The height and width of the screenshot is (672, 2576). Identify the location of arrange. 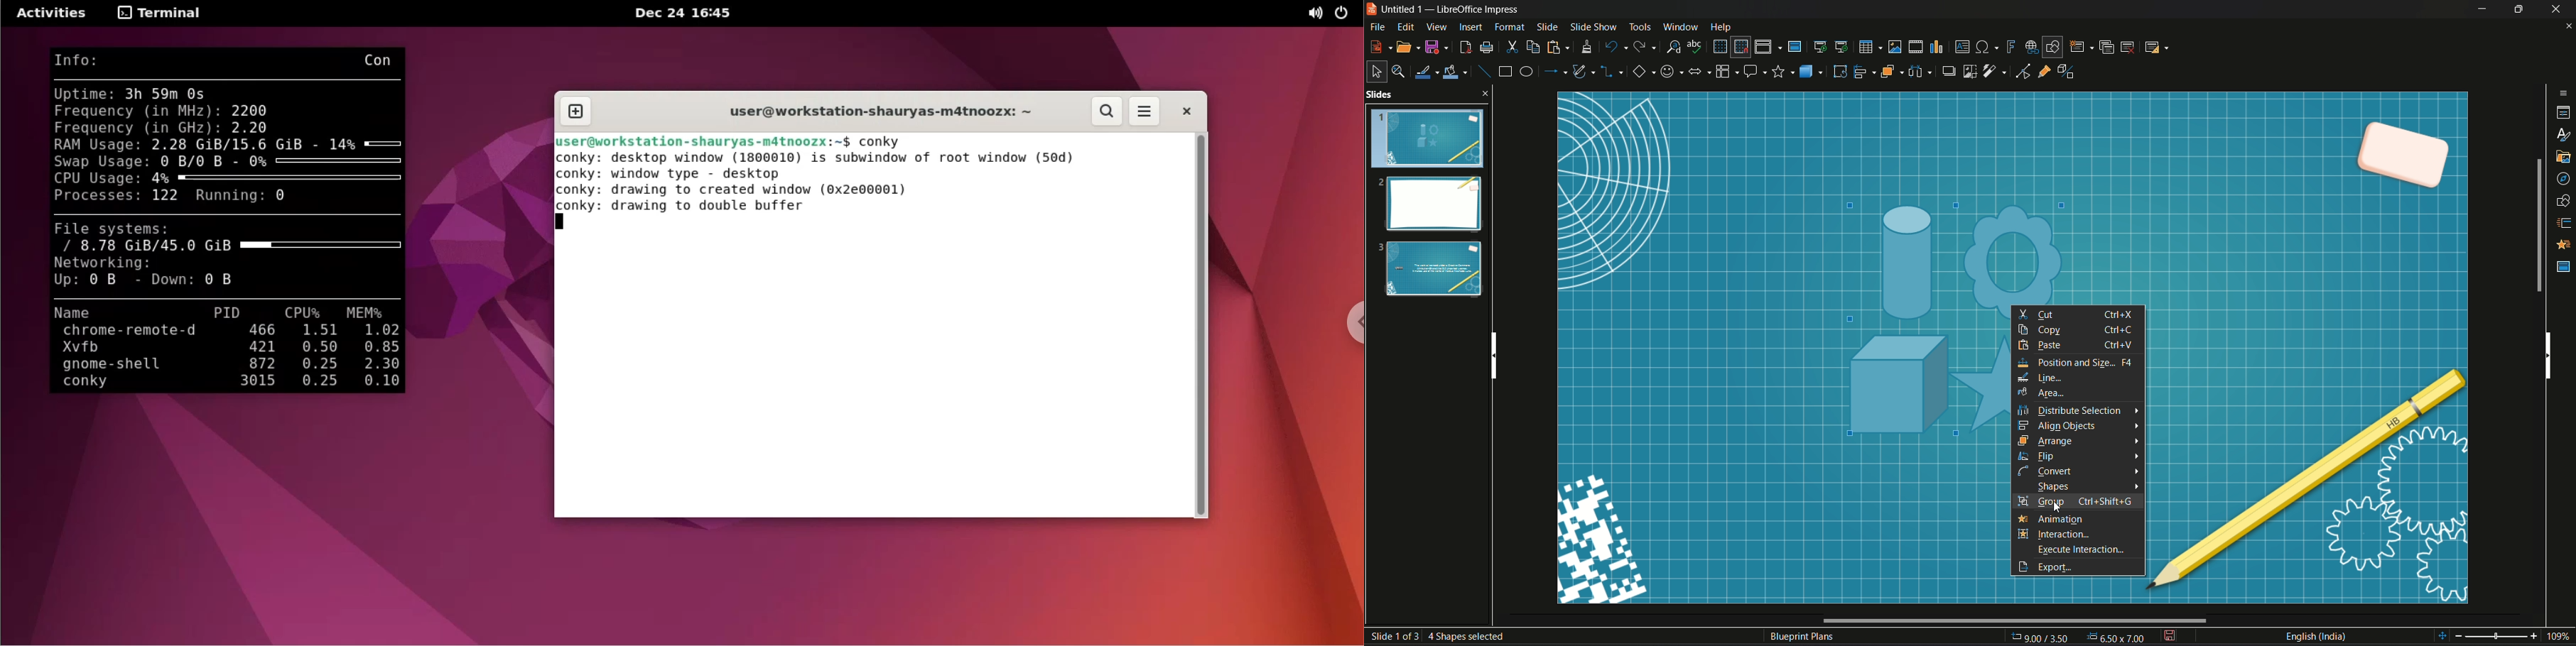
(2048, 441).